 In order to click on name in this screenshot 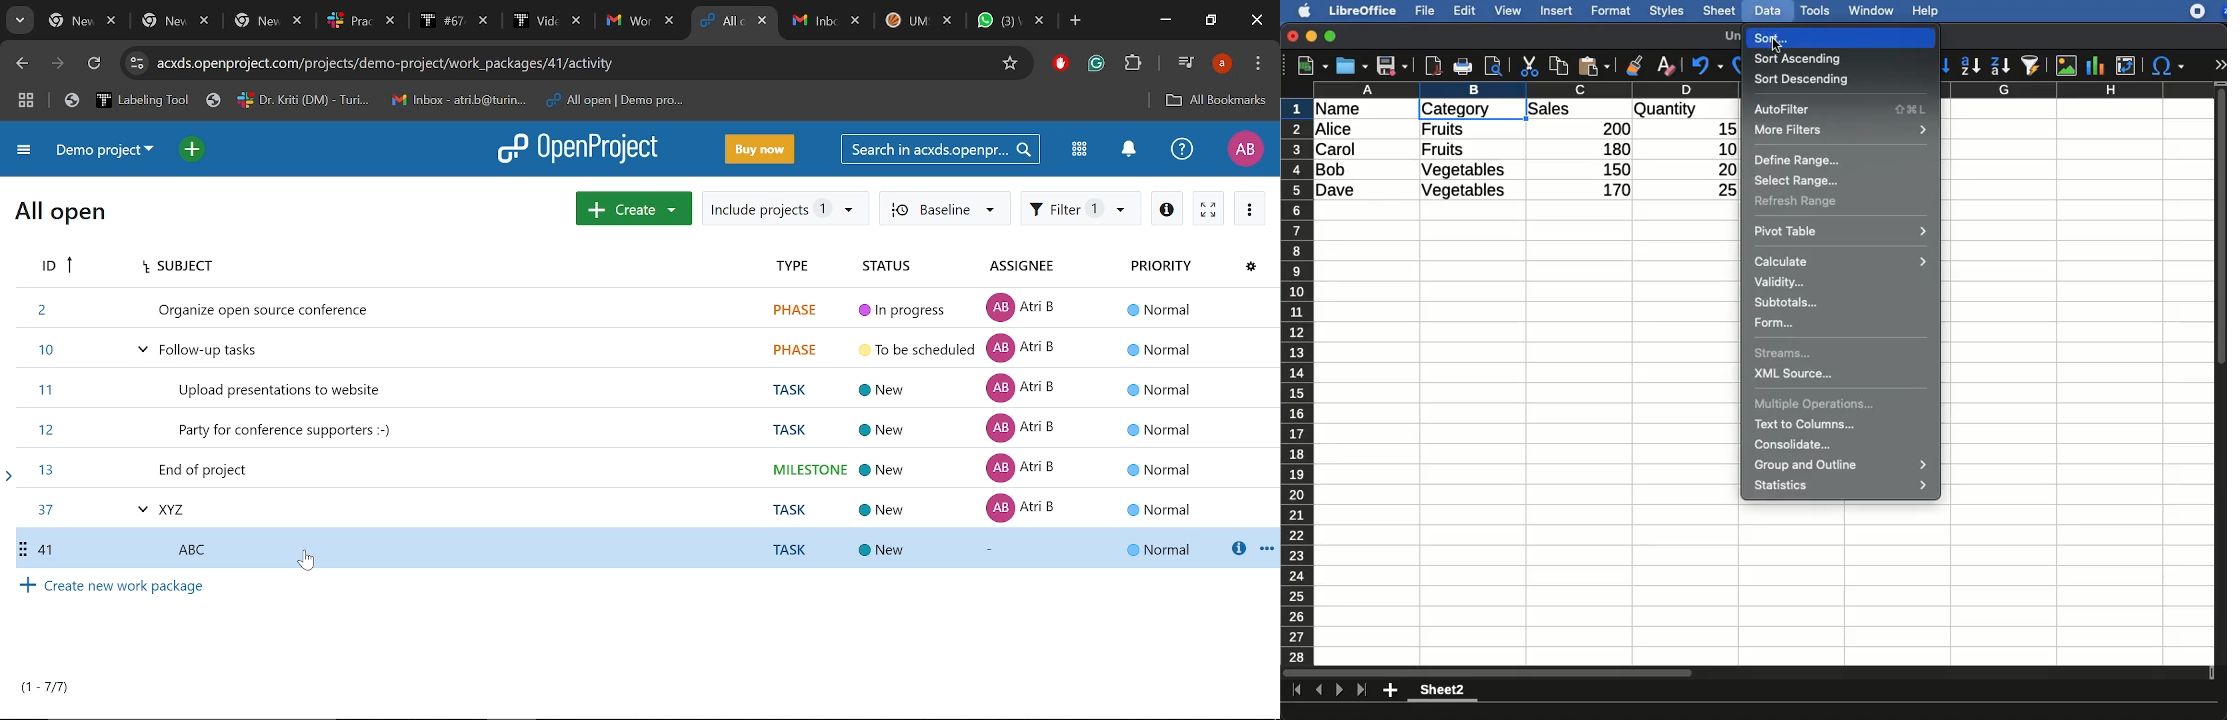, I will do `click(1343, 110)`.